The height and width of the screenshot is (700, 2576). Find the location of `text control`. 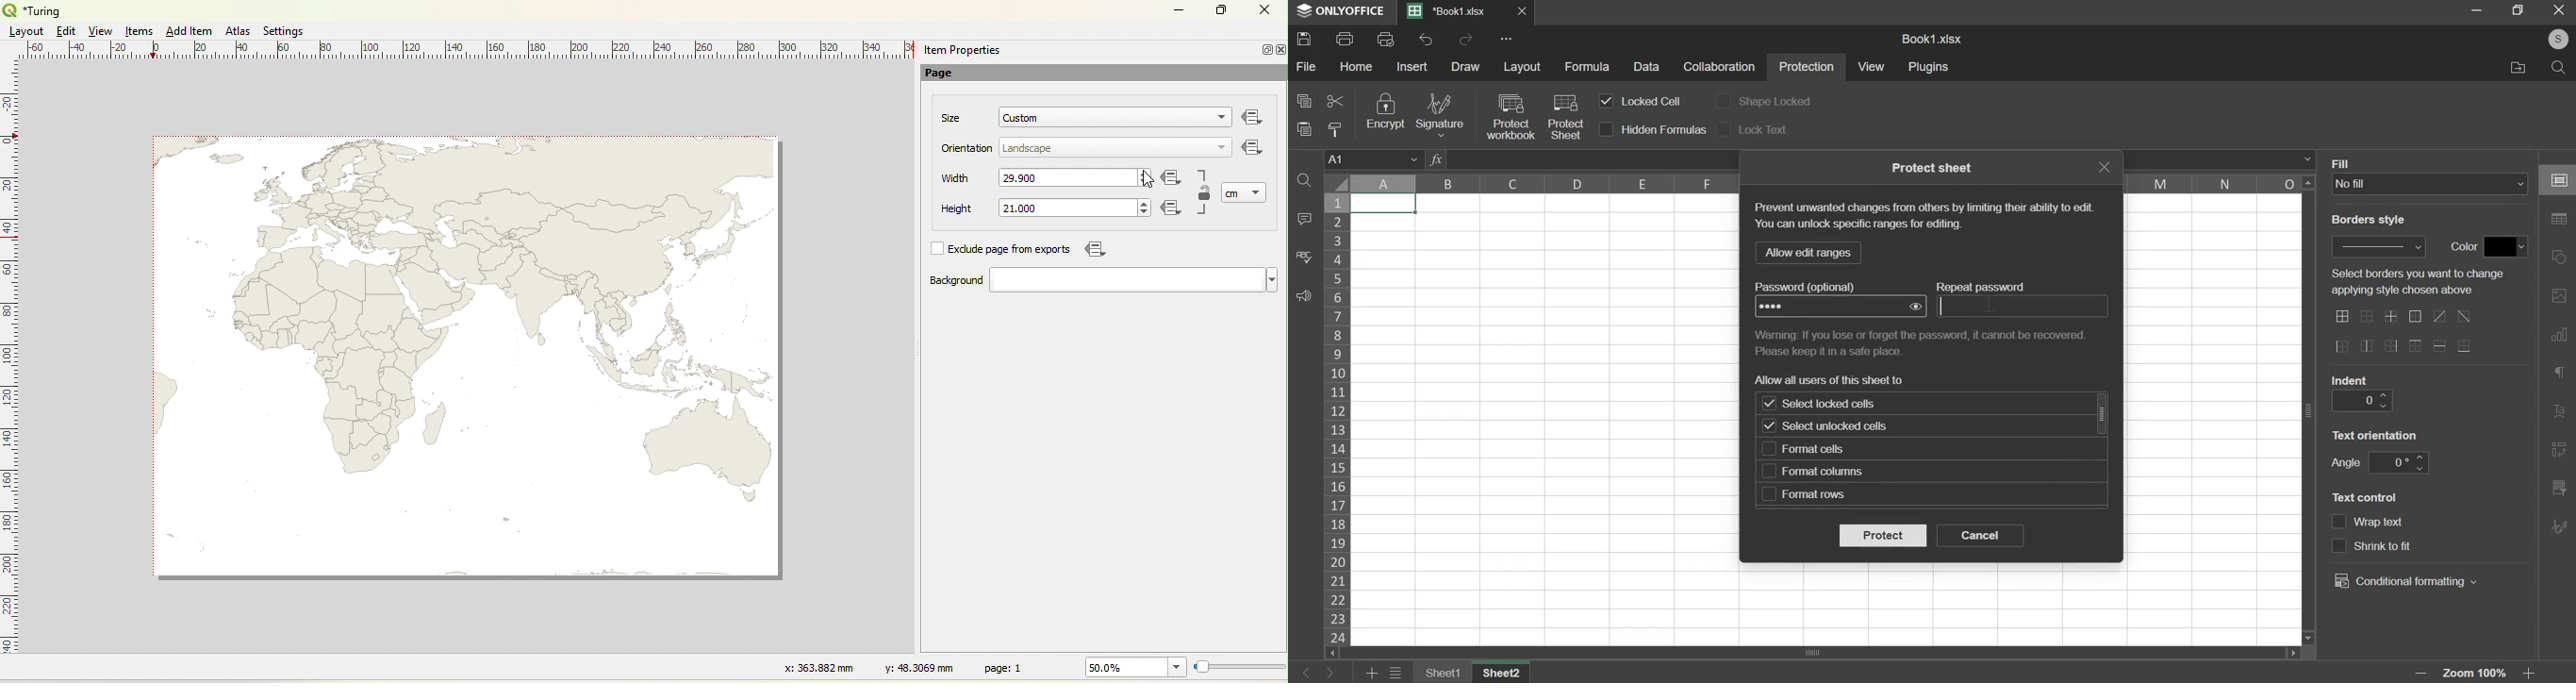

text control is located at coordinates (2368, 496).